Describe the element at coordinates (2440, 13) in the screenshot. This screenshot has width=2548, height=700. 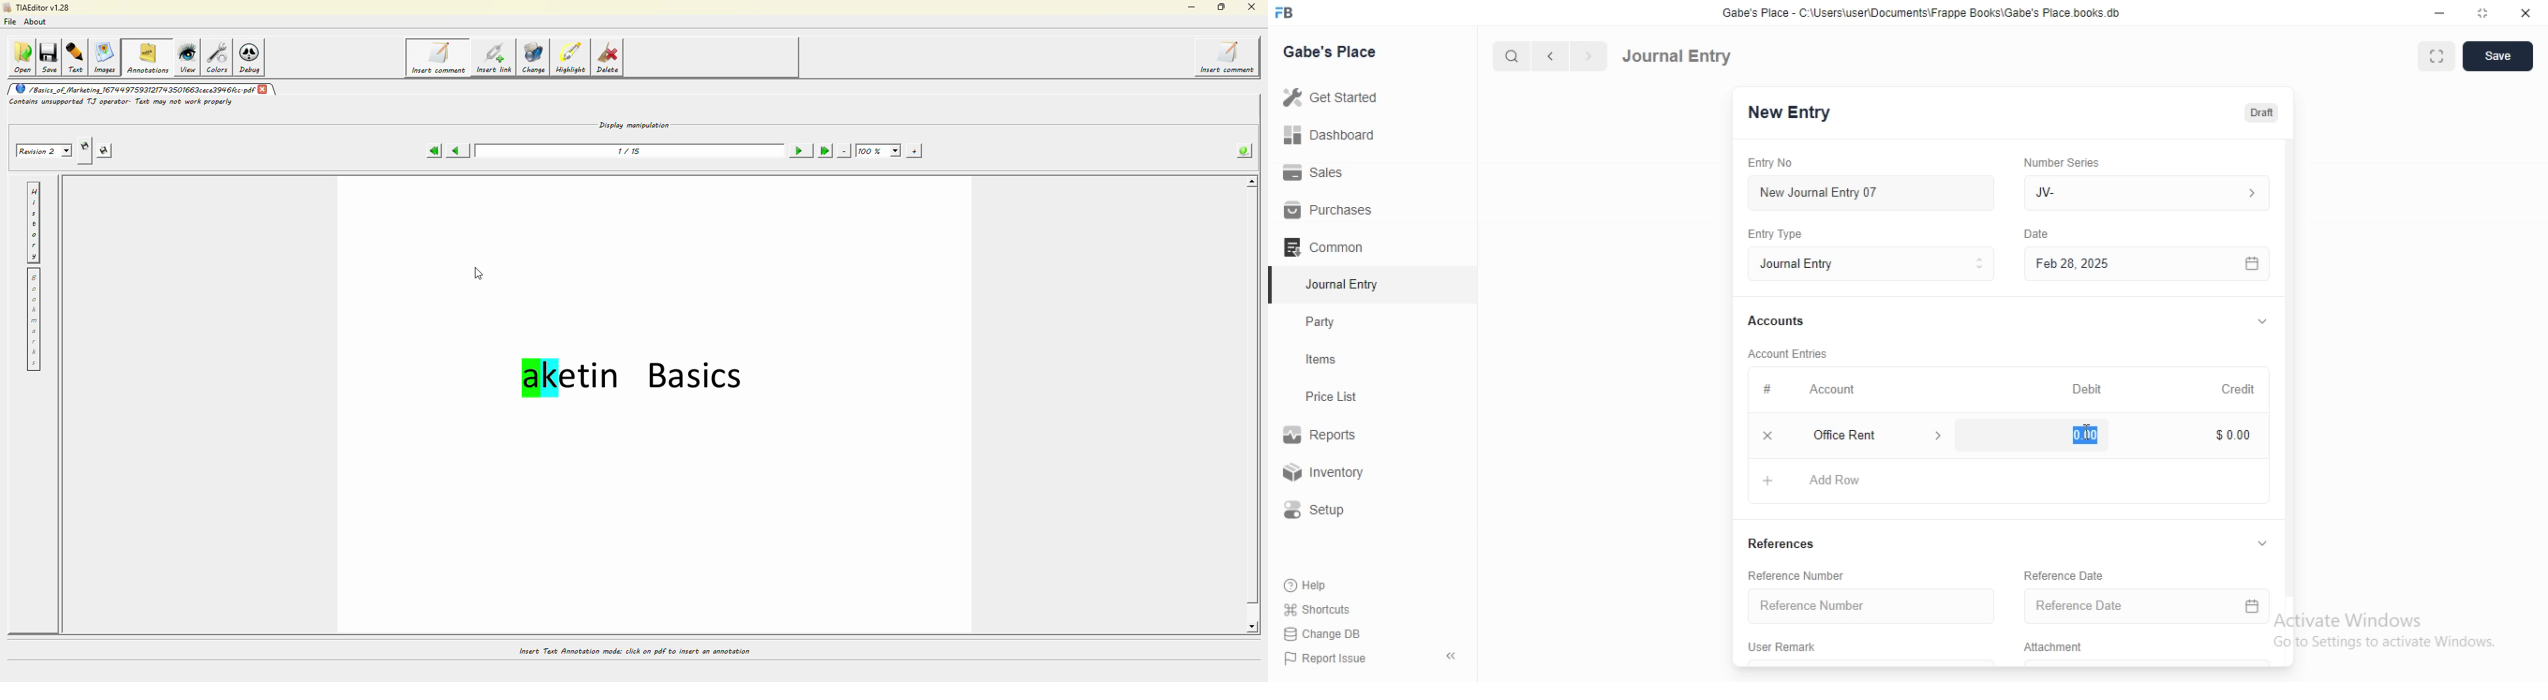
I see `minimize` at that location.